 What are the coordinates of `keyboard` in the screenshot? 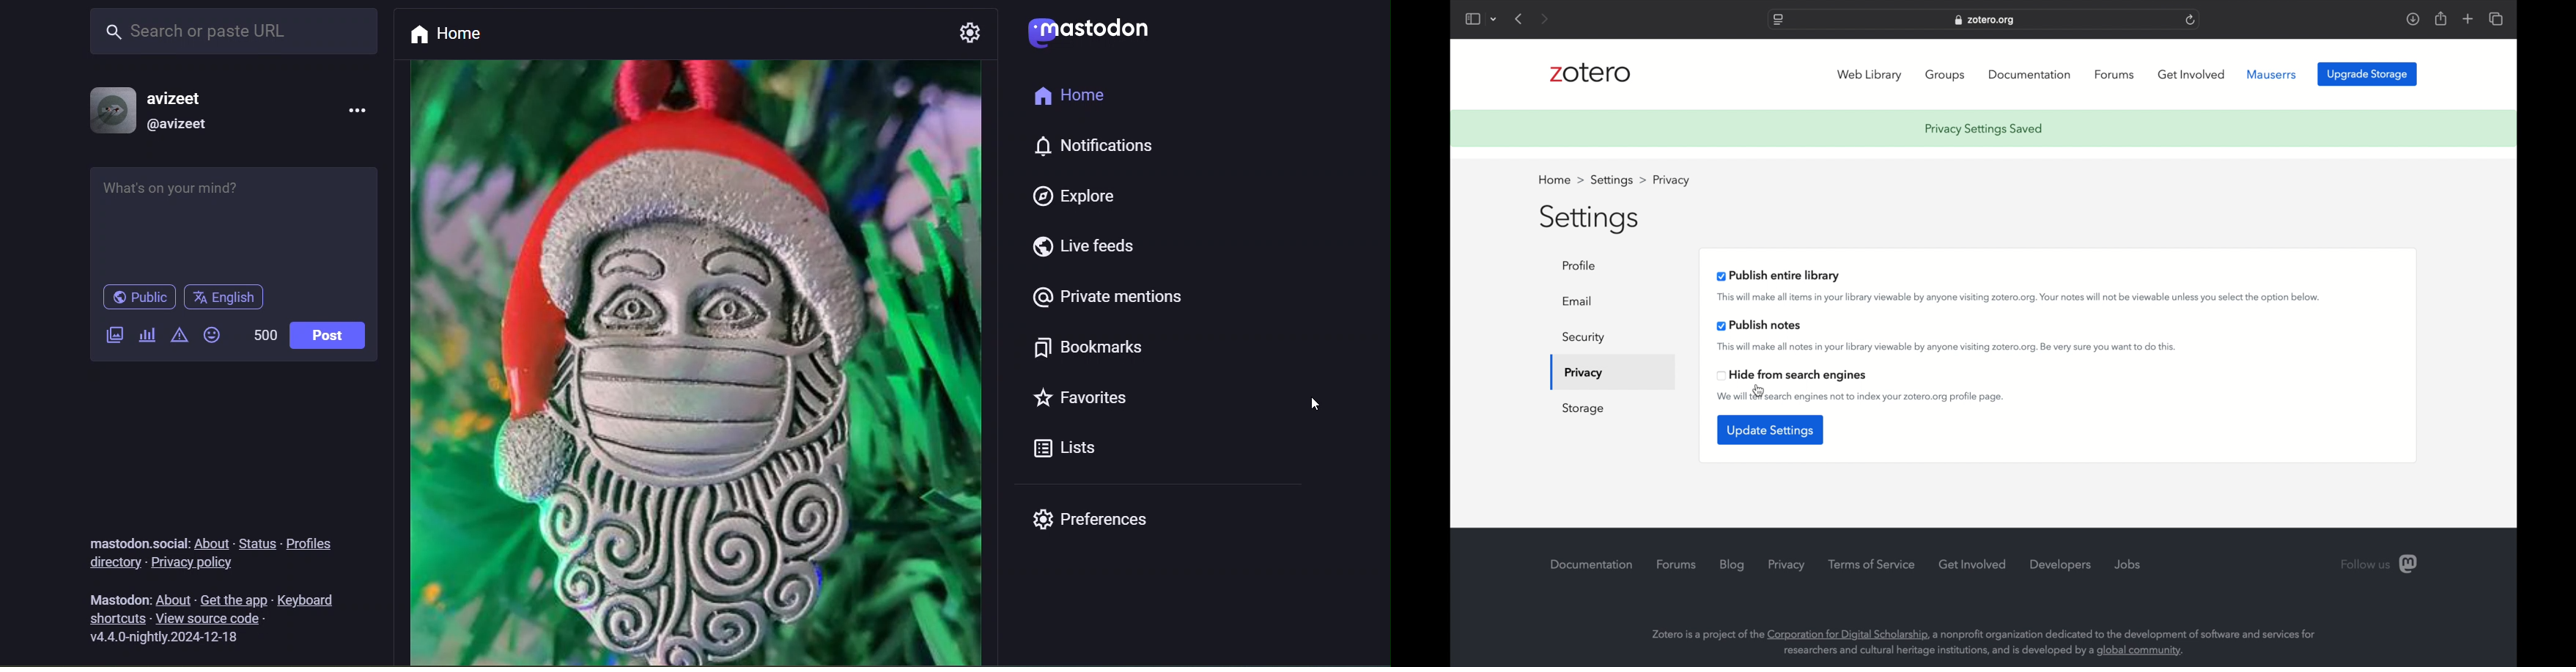 It's located at (325, 598).